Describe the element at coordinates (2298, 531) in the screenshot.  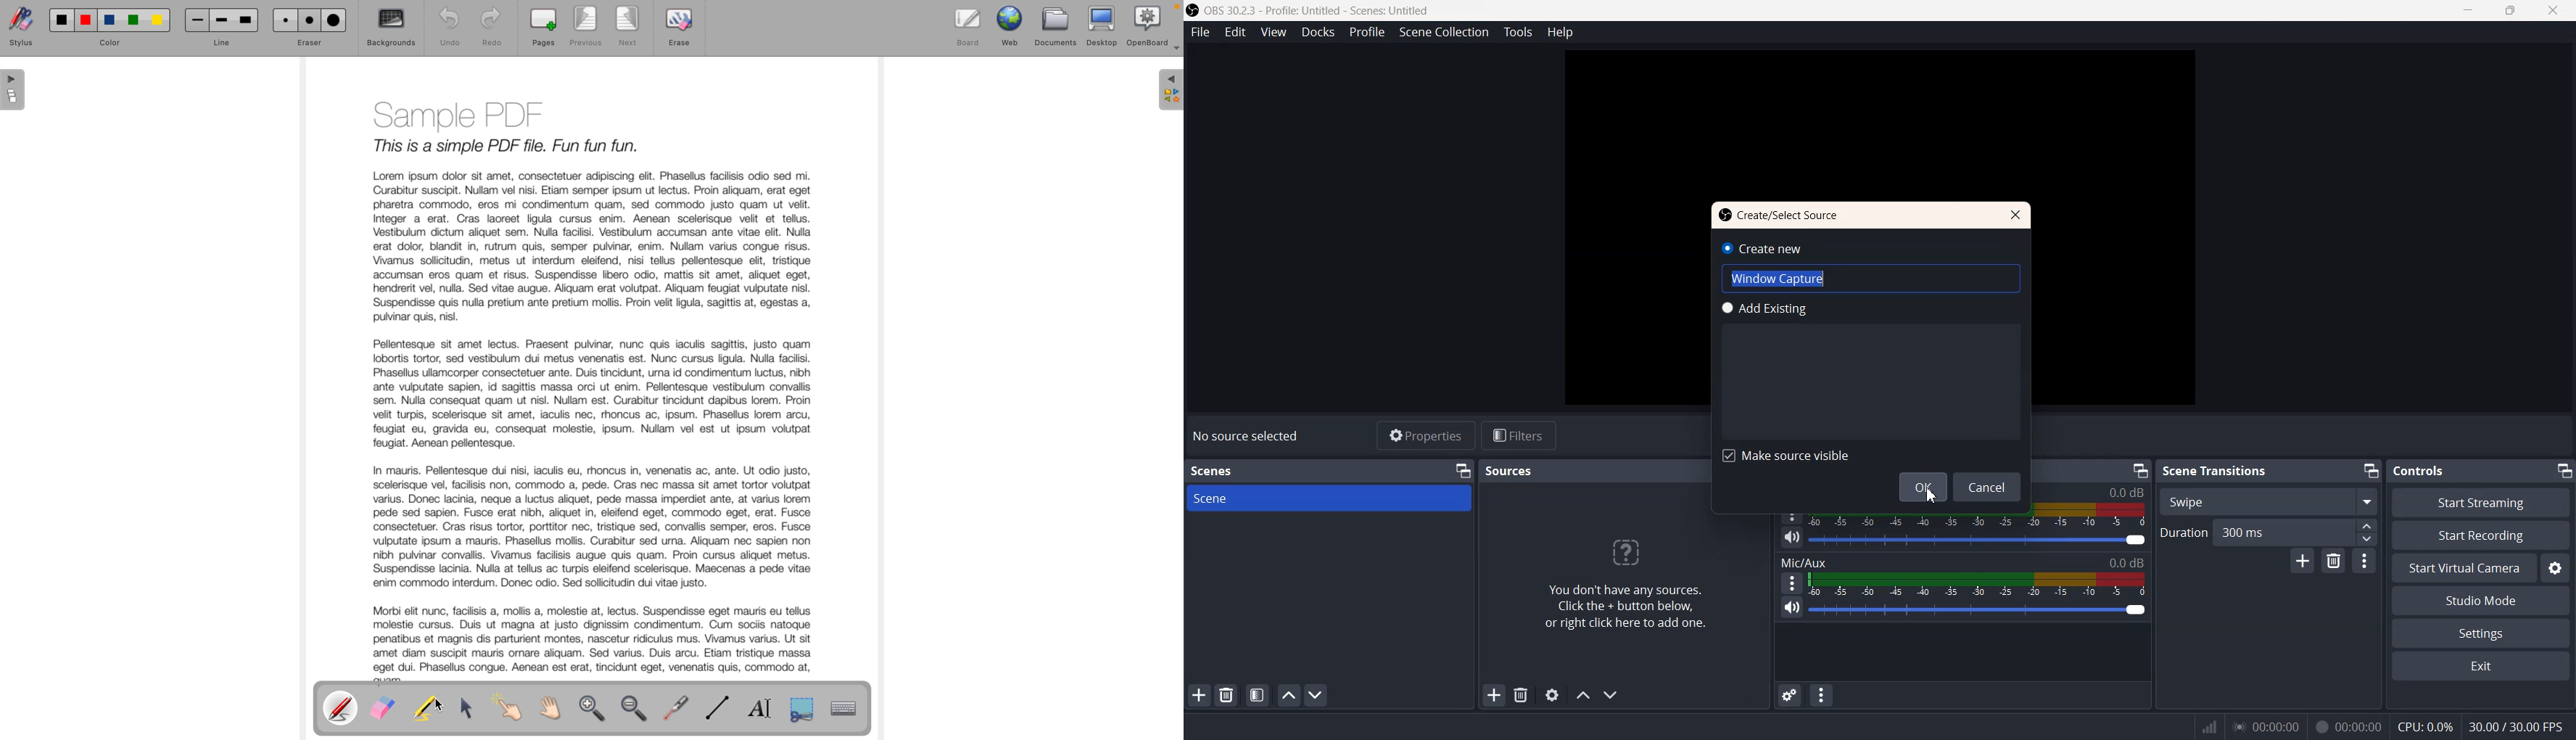
I see `300 ms` at that location.